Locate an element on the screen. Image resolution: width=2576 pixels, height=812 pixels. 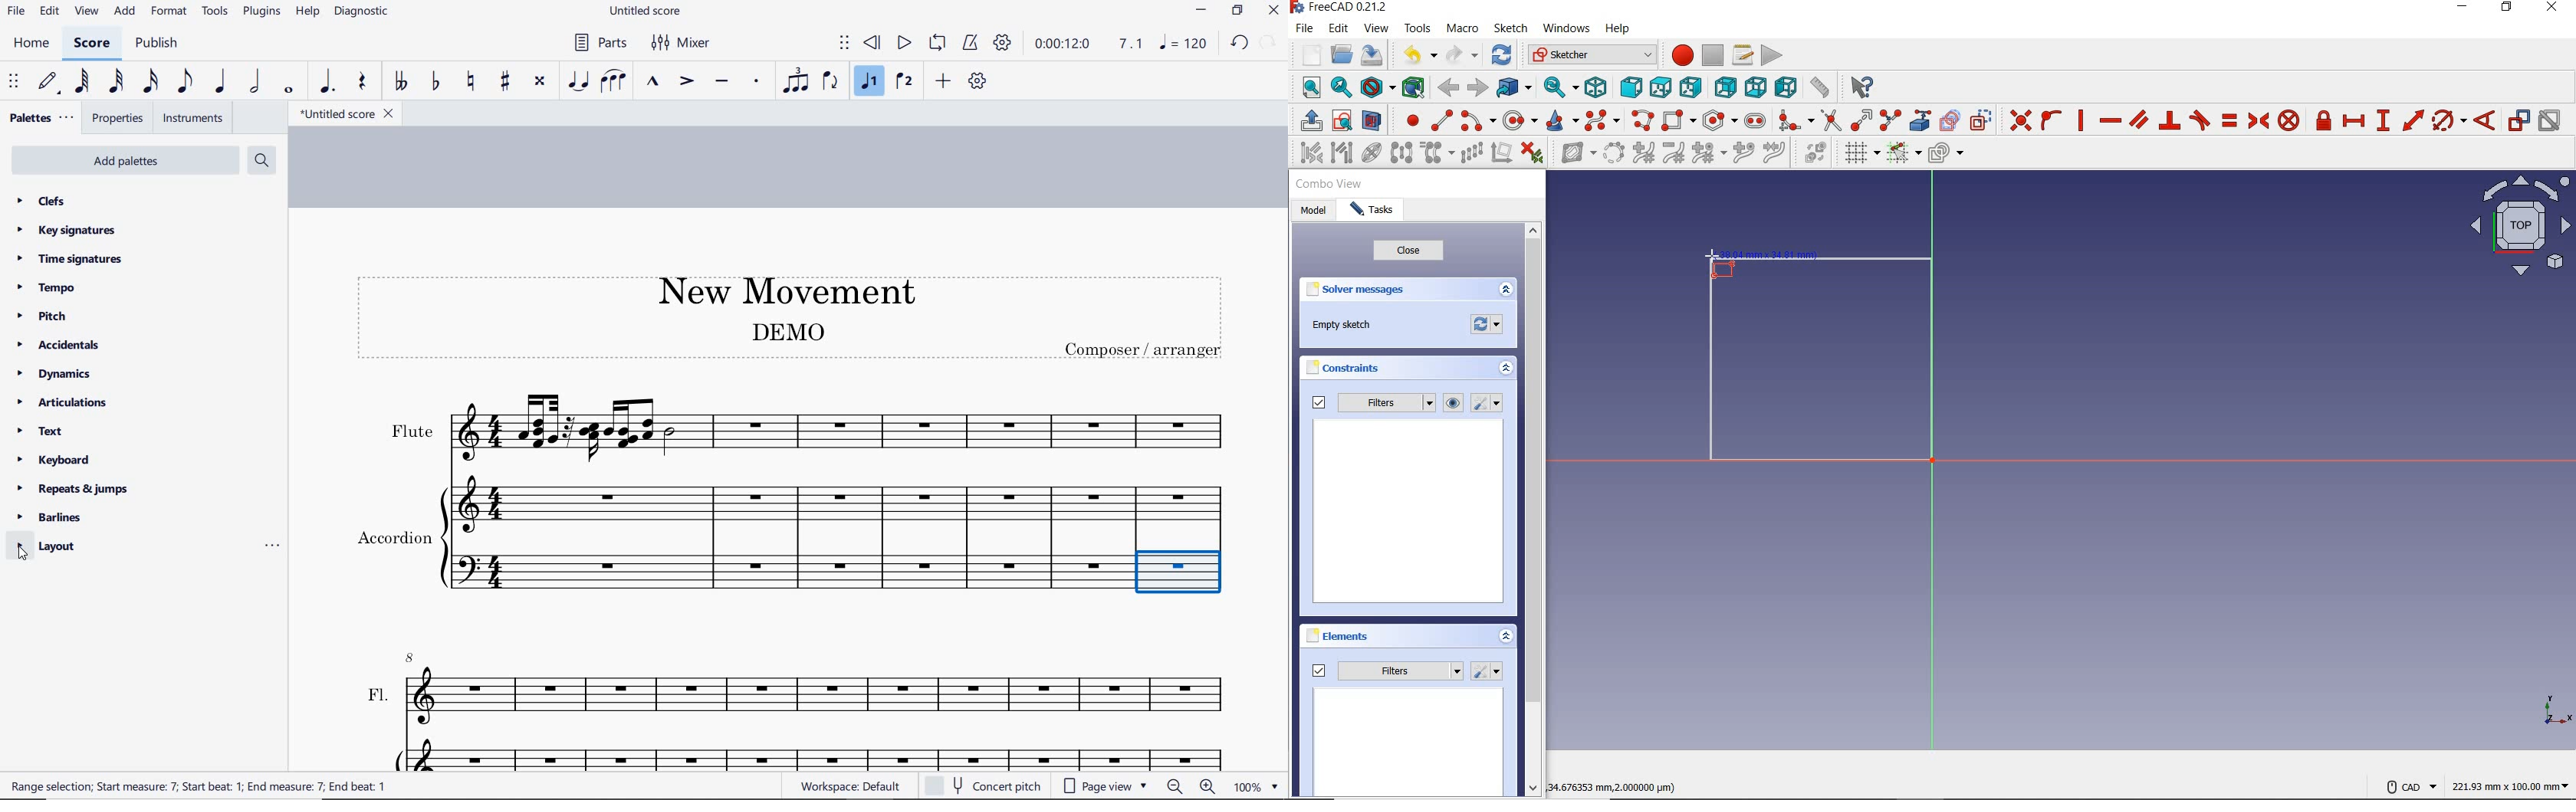
help is located at coordinates (306, 12).